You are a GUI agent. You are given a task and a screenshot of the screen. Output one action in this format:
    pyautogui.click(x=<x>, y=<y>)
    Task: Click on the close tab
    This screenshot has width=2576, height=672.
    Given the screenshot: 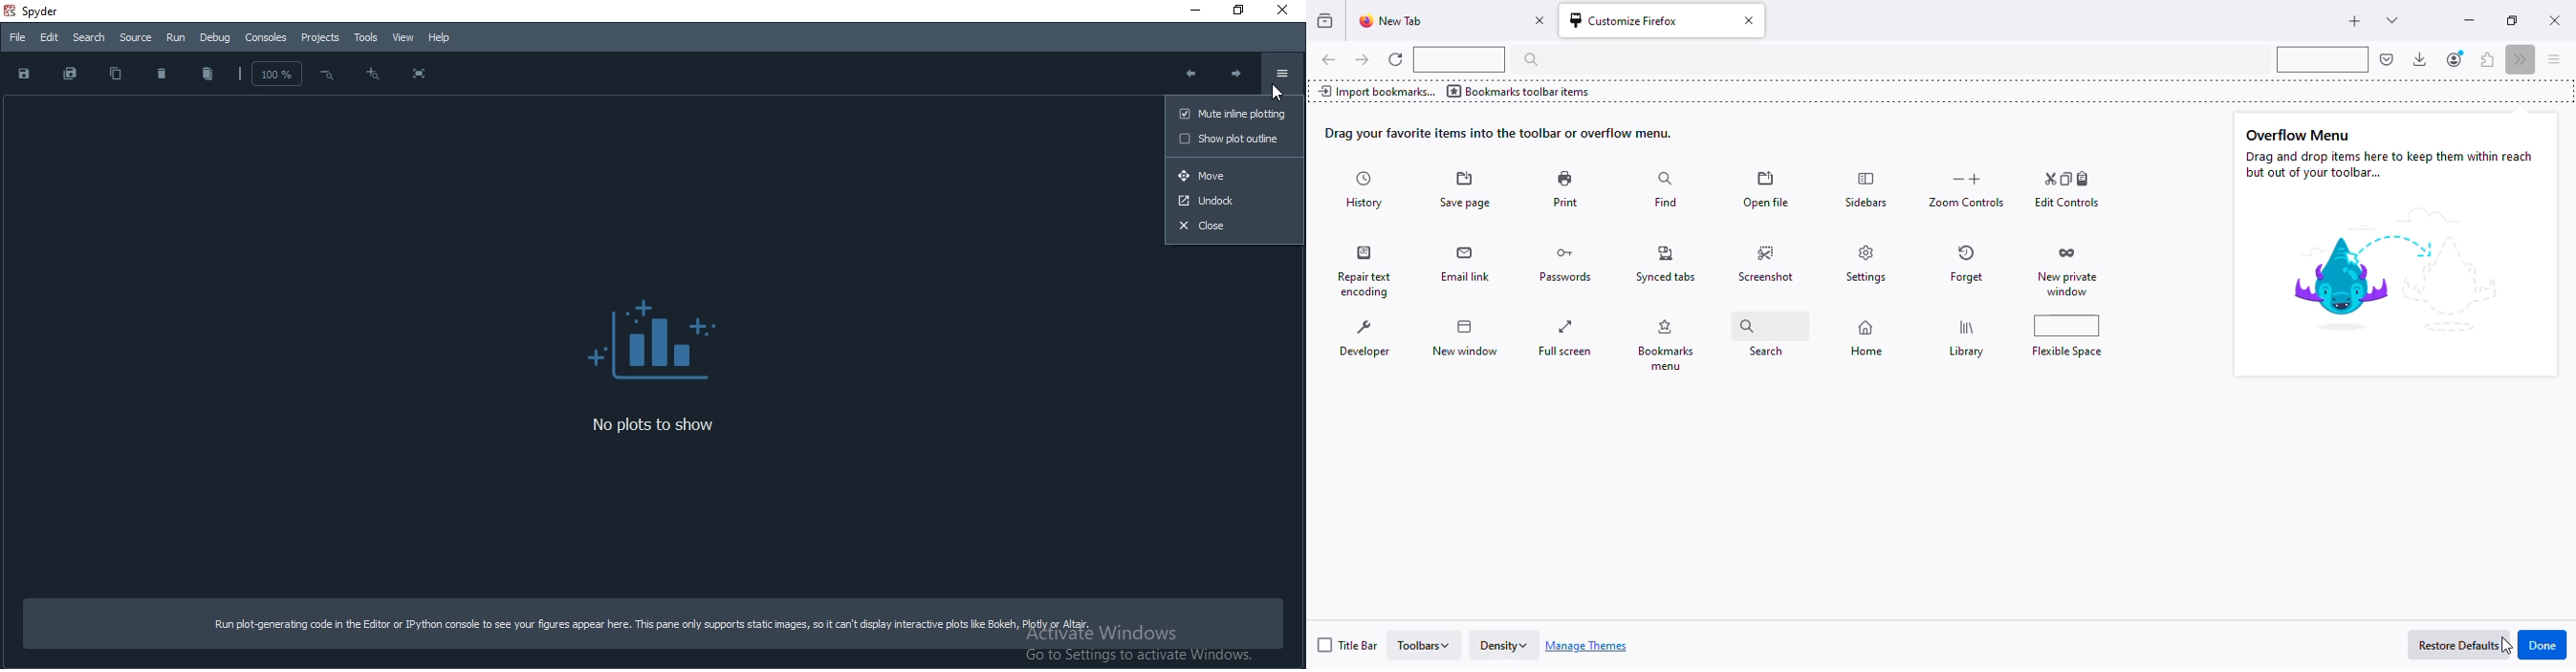 What is the action you would take?
    pyautogui.click(x=1540, y=20)
    